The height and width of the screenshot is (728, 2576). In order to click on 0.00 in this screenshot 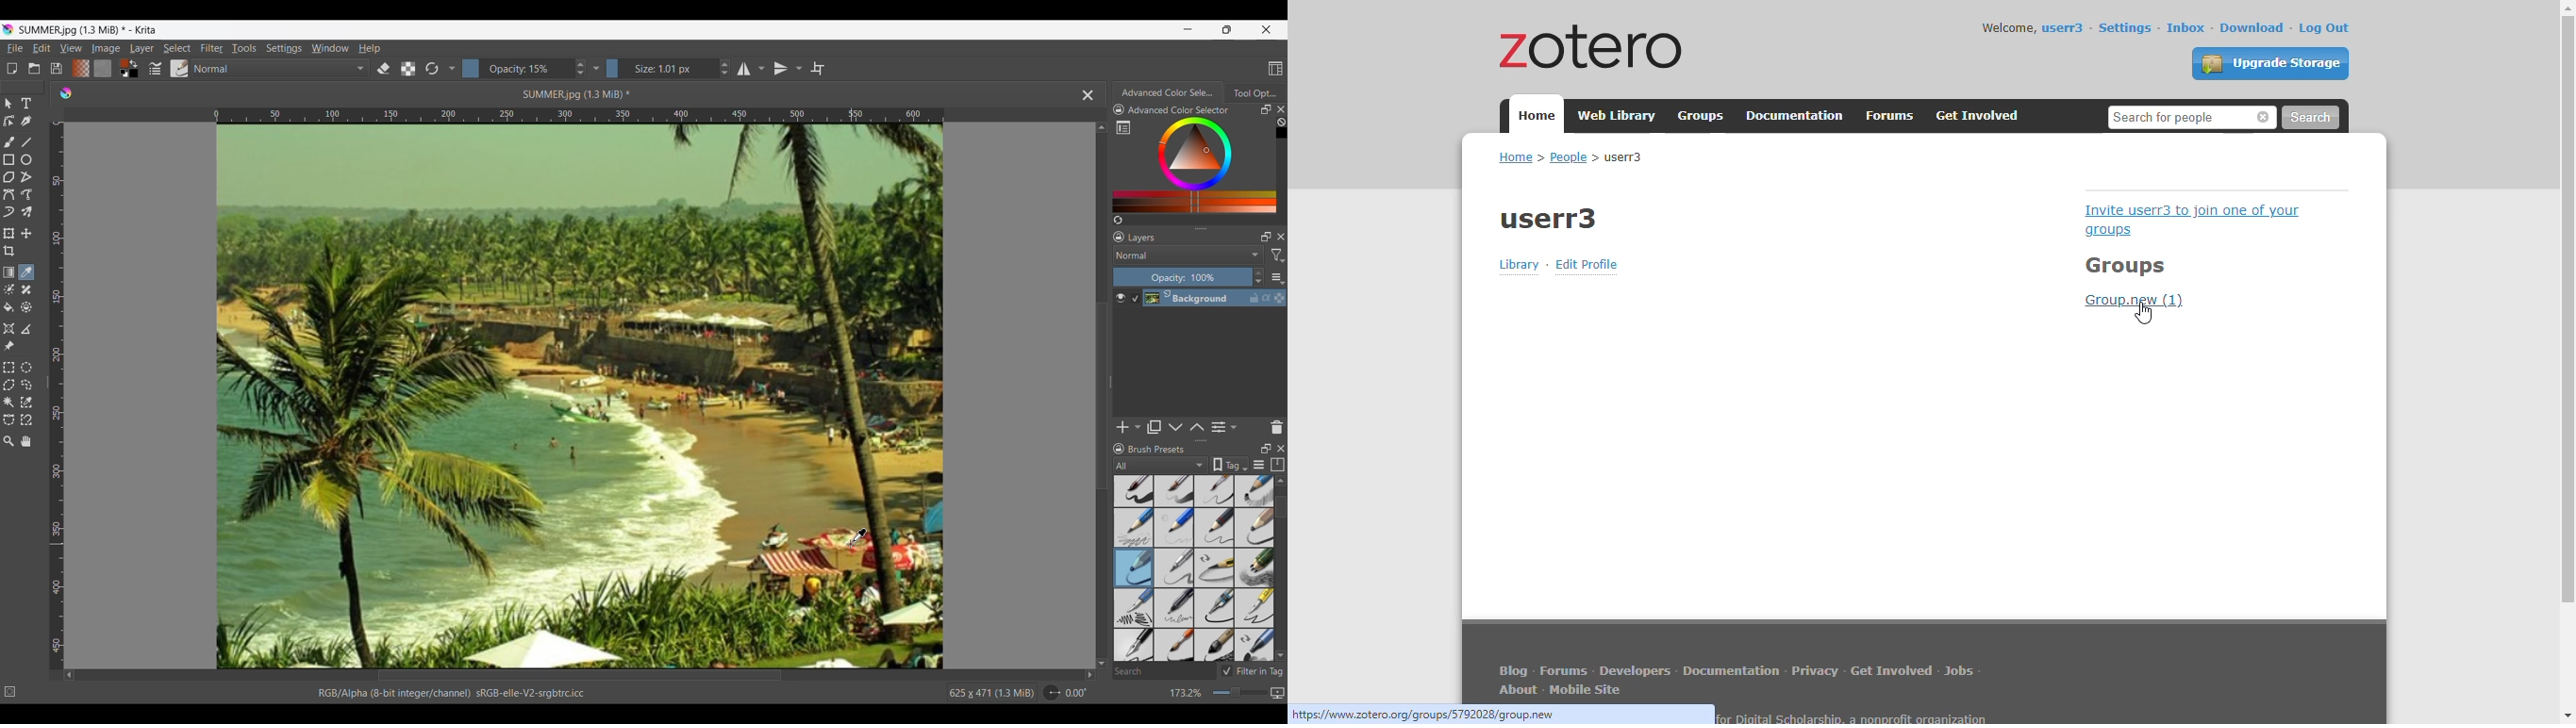, I will do `click(1077, 693)`.